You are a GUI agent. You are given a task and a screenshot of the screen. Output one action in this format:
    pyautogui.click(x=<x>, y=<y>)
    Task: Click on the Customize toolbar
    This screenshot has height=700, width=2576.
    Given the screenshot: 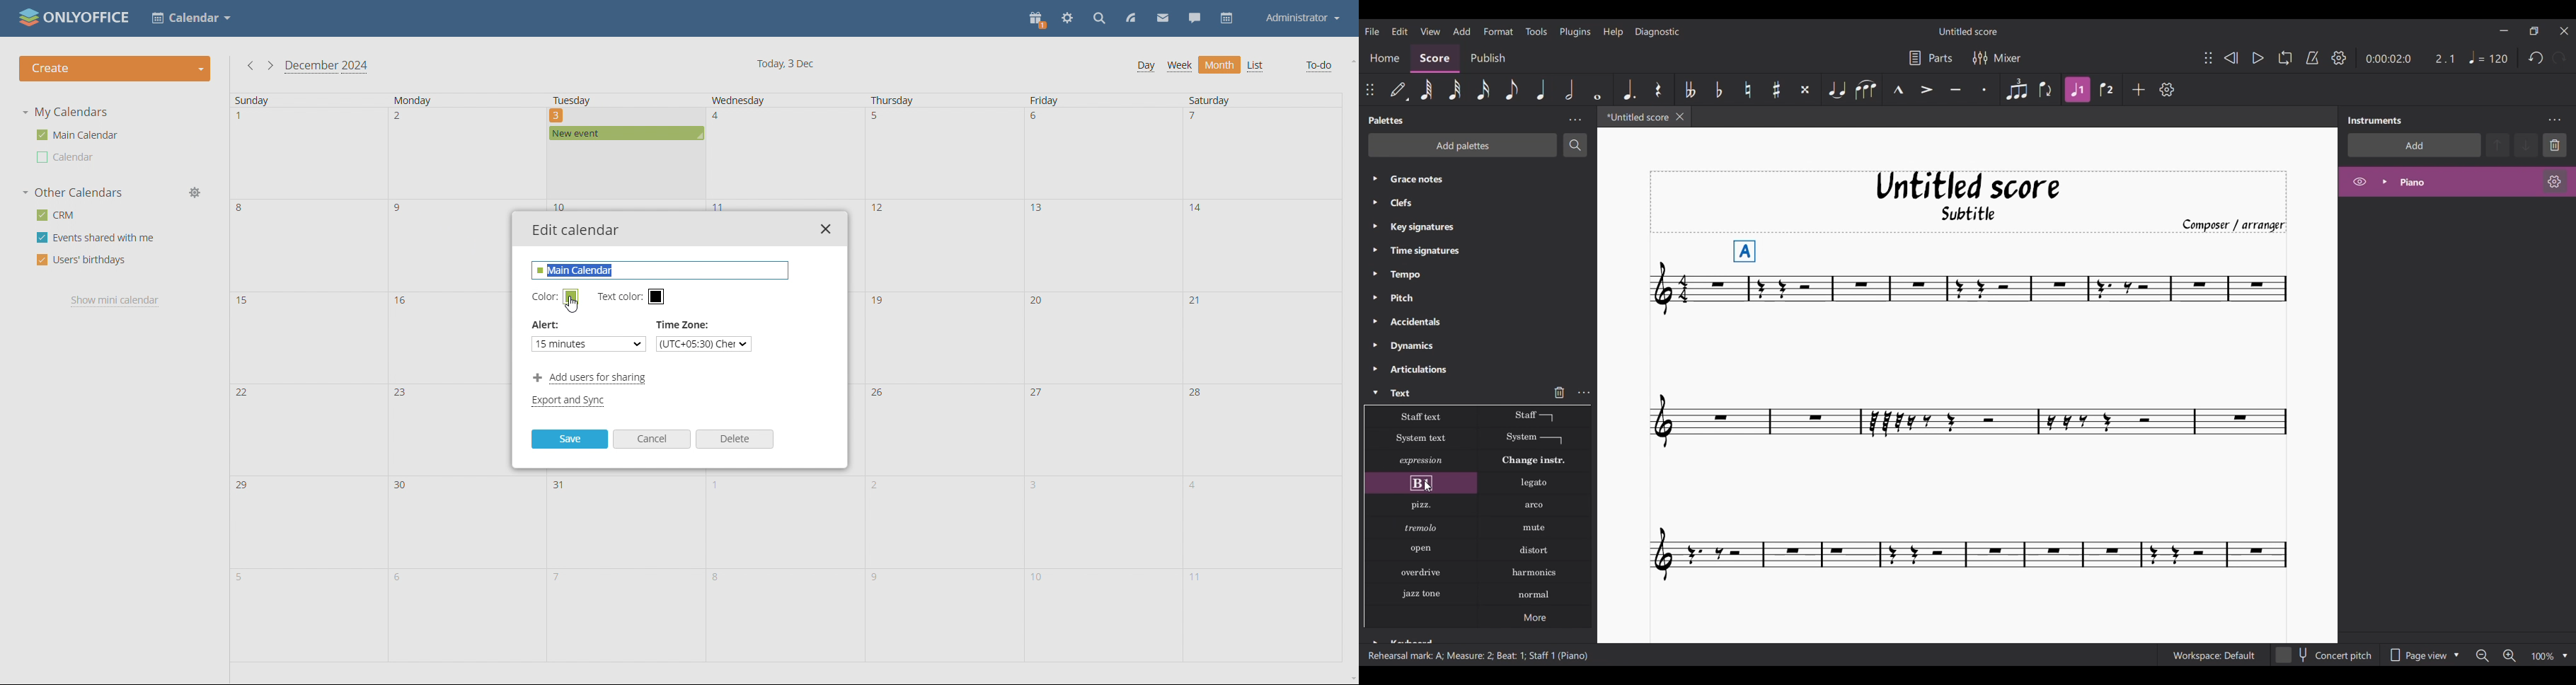 What is the action you would take?
    pyautogui.click(x=2167, y=89)
    